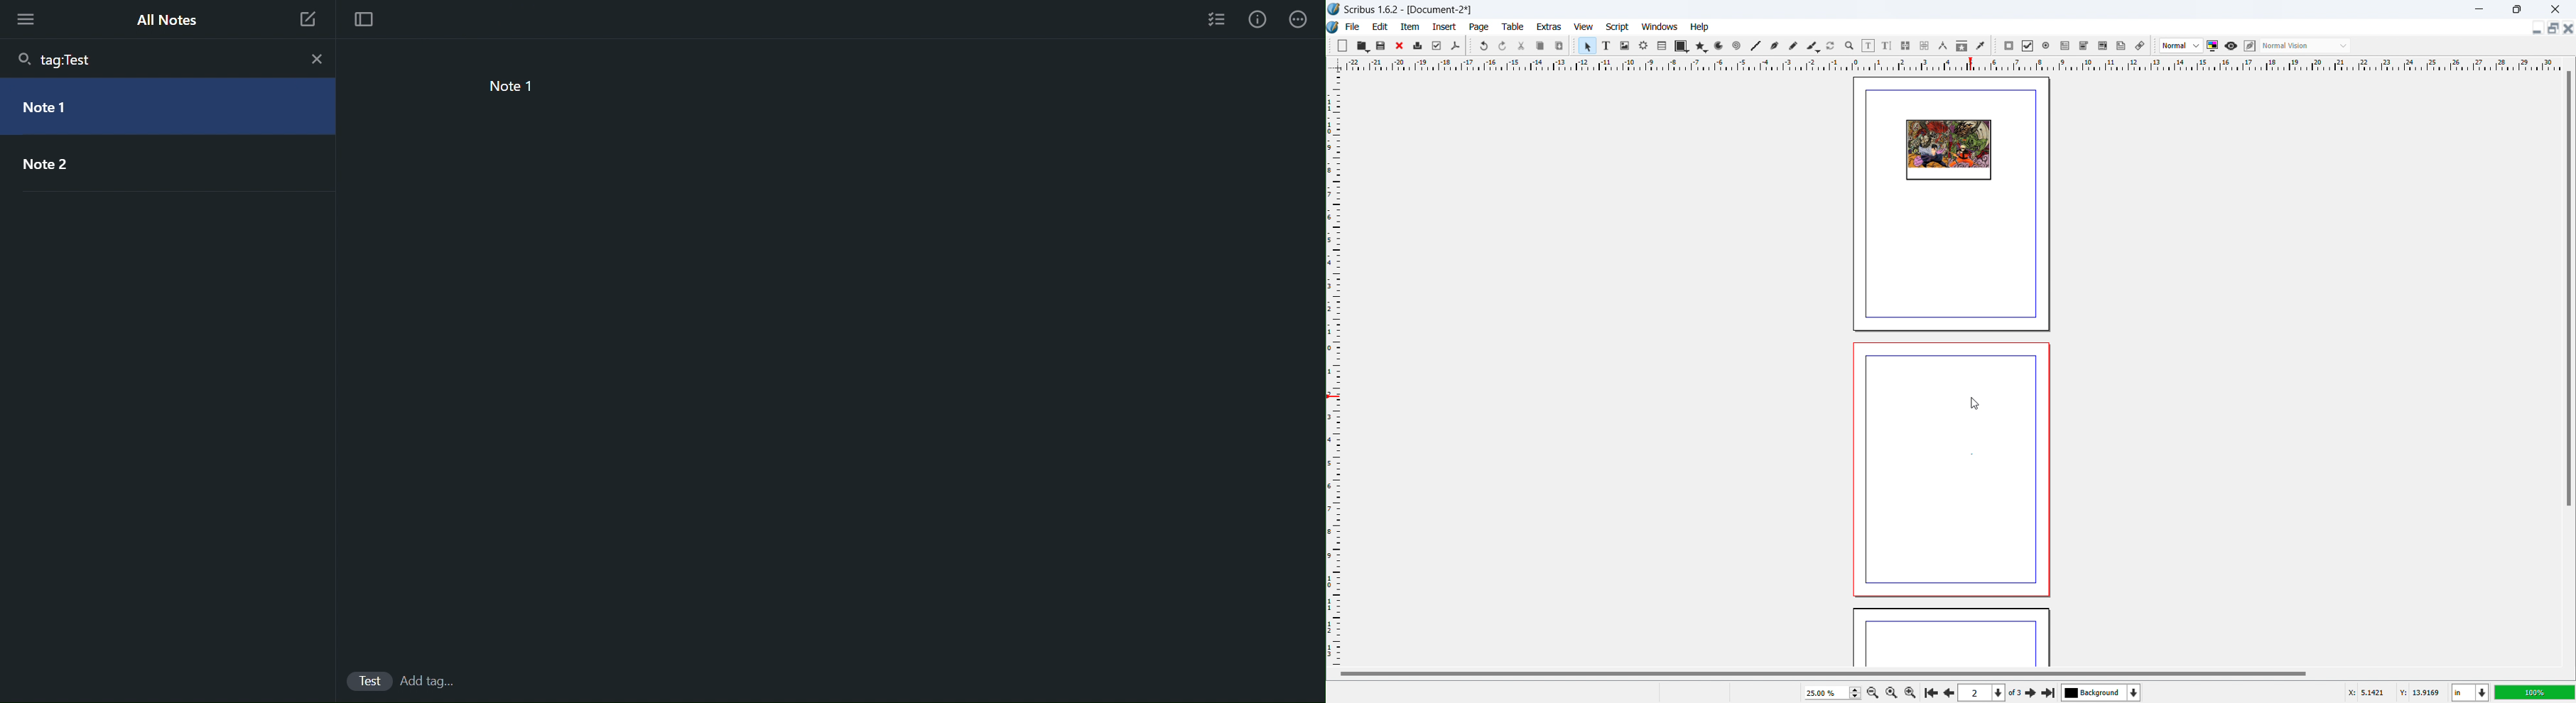 The image size is (2576, 728). I want to click on New Note, so click(308, 20).